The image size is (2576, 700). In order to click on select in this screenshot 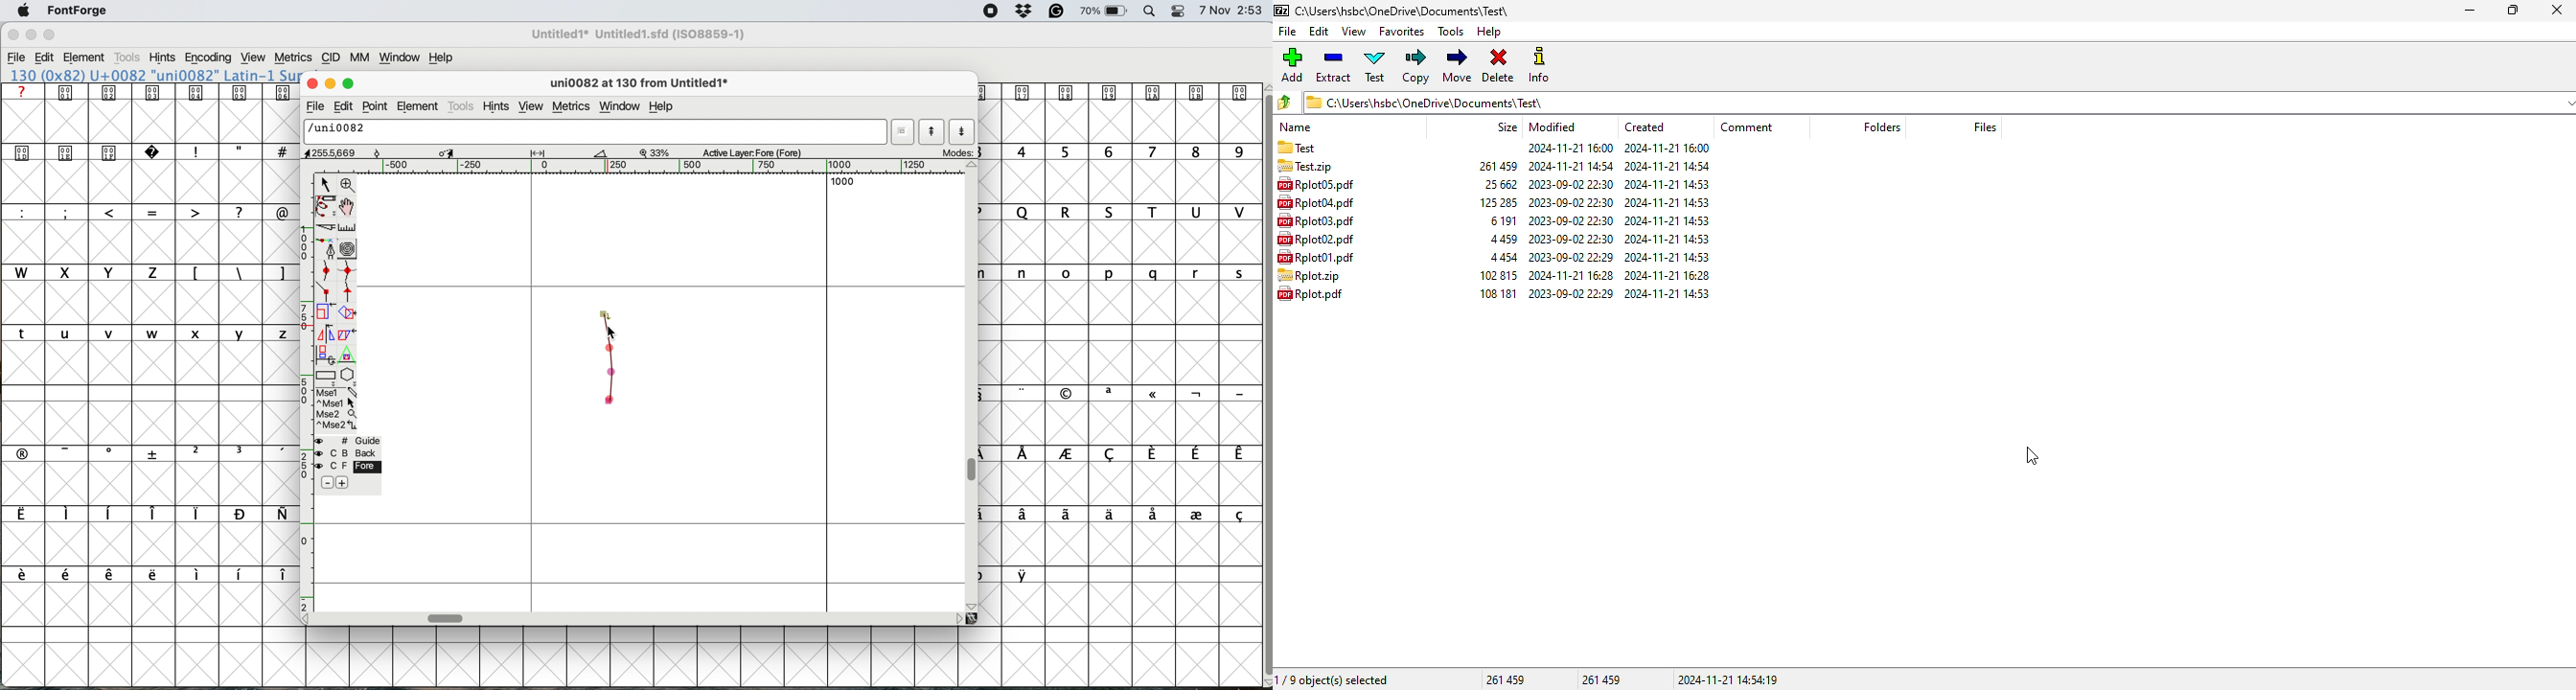, I will do `click(326, 183)`.